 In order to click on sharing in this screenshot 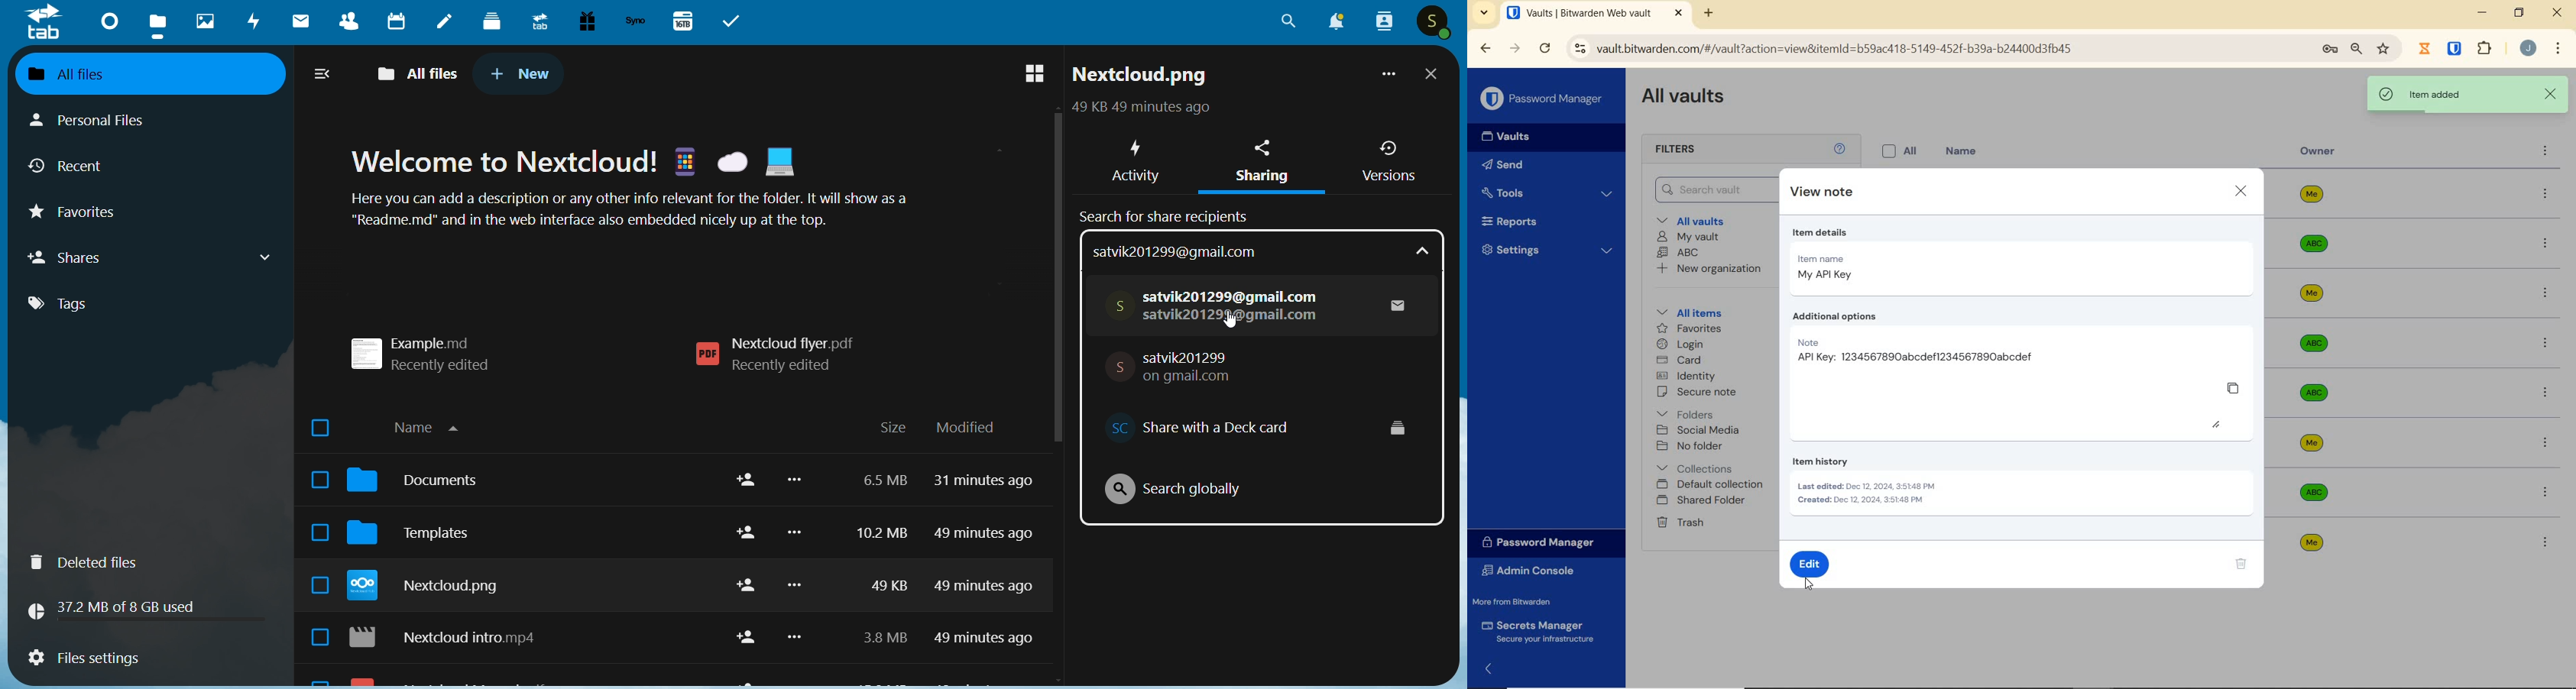, I will do `click(1267, 164)`.